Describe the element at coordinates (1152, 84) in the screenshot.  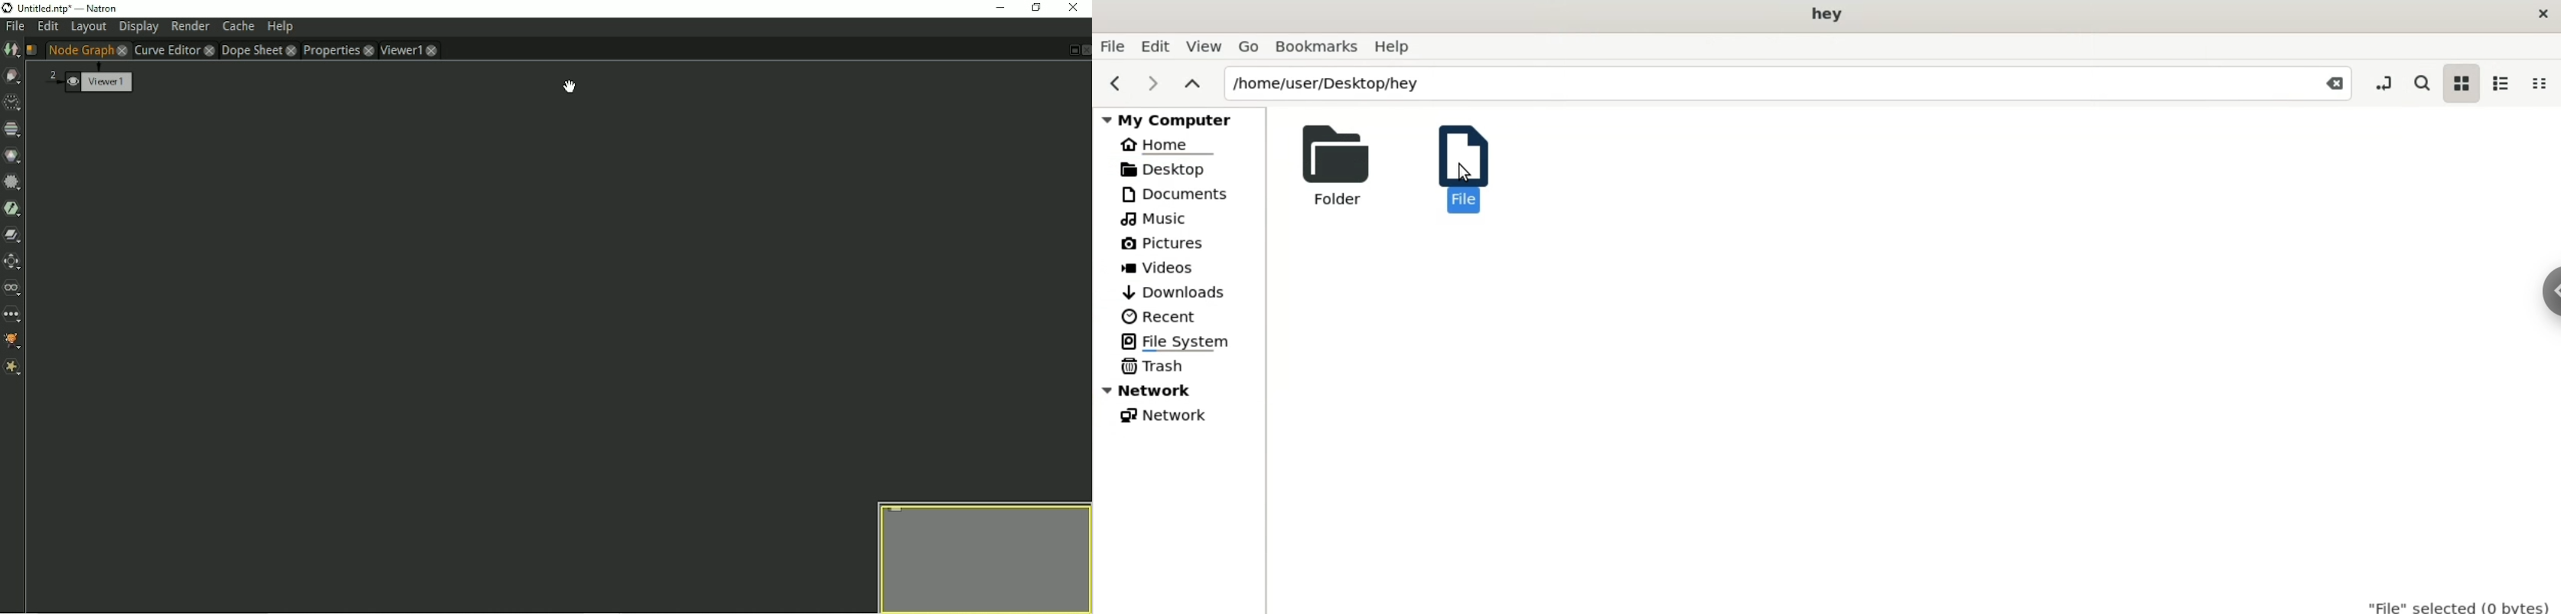
I see `next` at that location.